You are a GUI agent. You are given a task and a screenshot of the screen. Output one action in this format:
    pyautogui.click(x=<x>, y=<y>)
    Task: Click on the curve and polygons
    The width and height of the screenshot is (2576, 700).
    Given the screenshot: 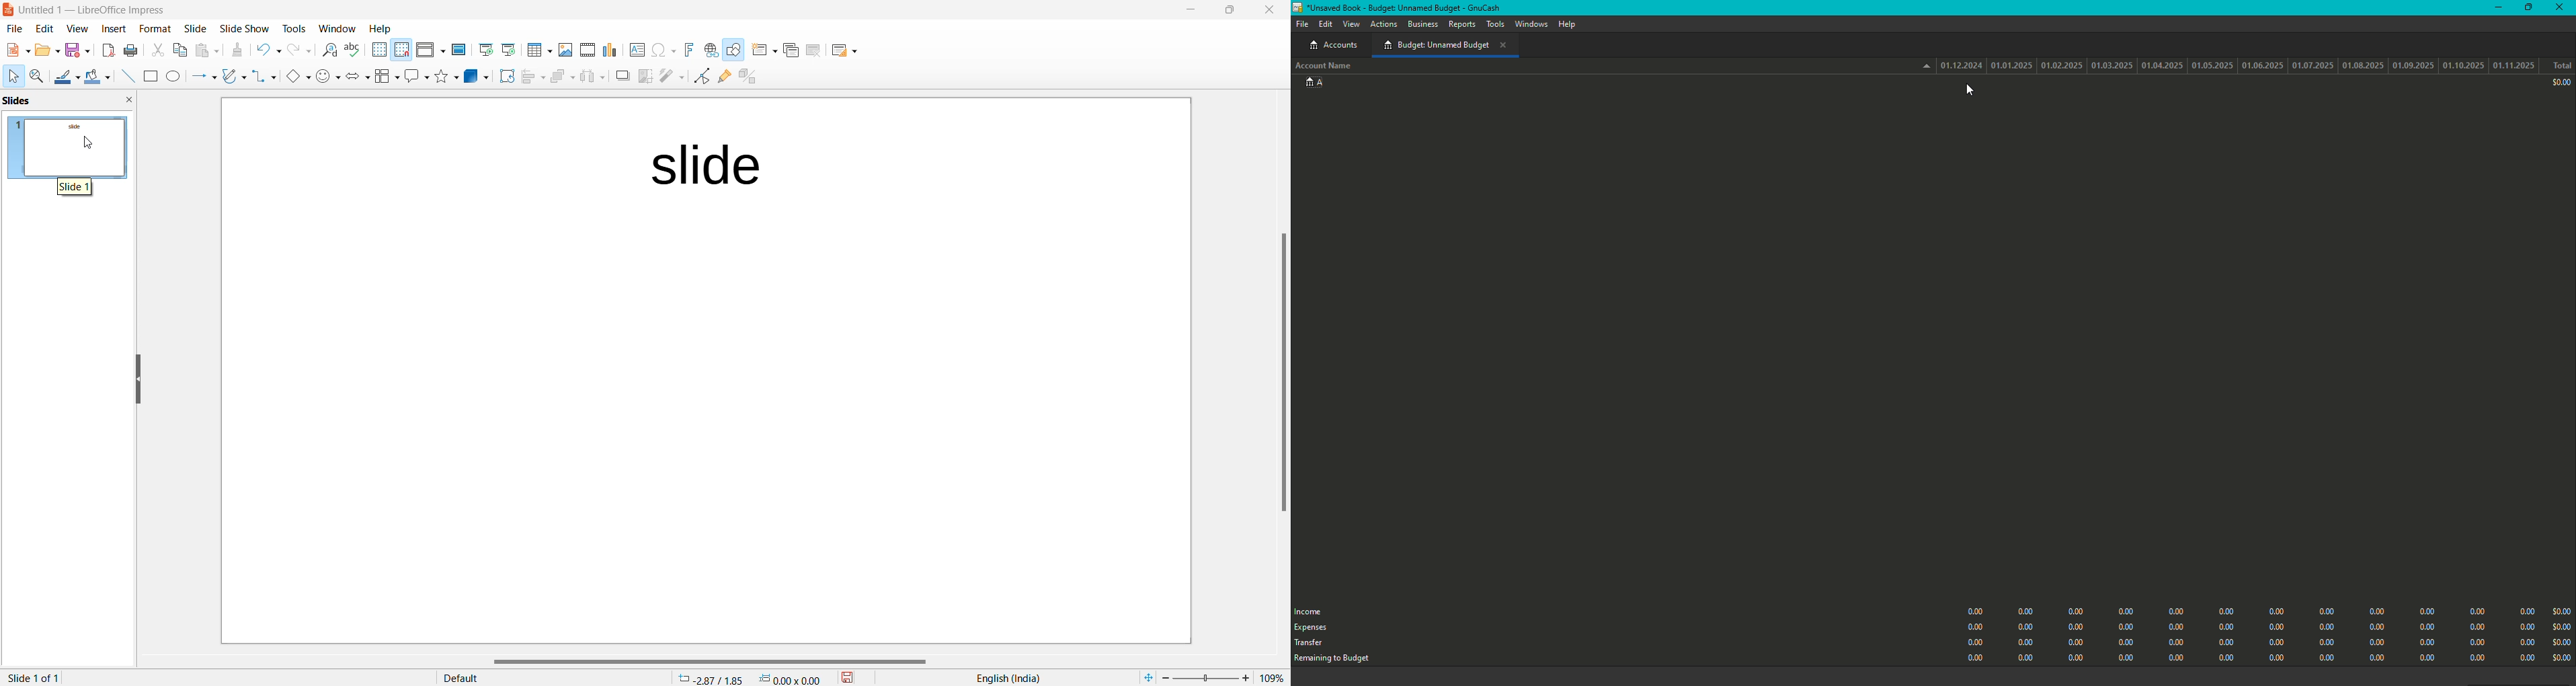 What is the action you would take?
    pyautogui.click(x=232, y=77)
    